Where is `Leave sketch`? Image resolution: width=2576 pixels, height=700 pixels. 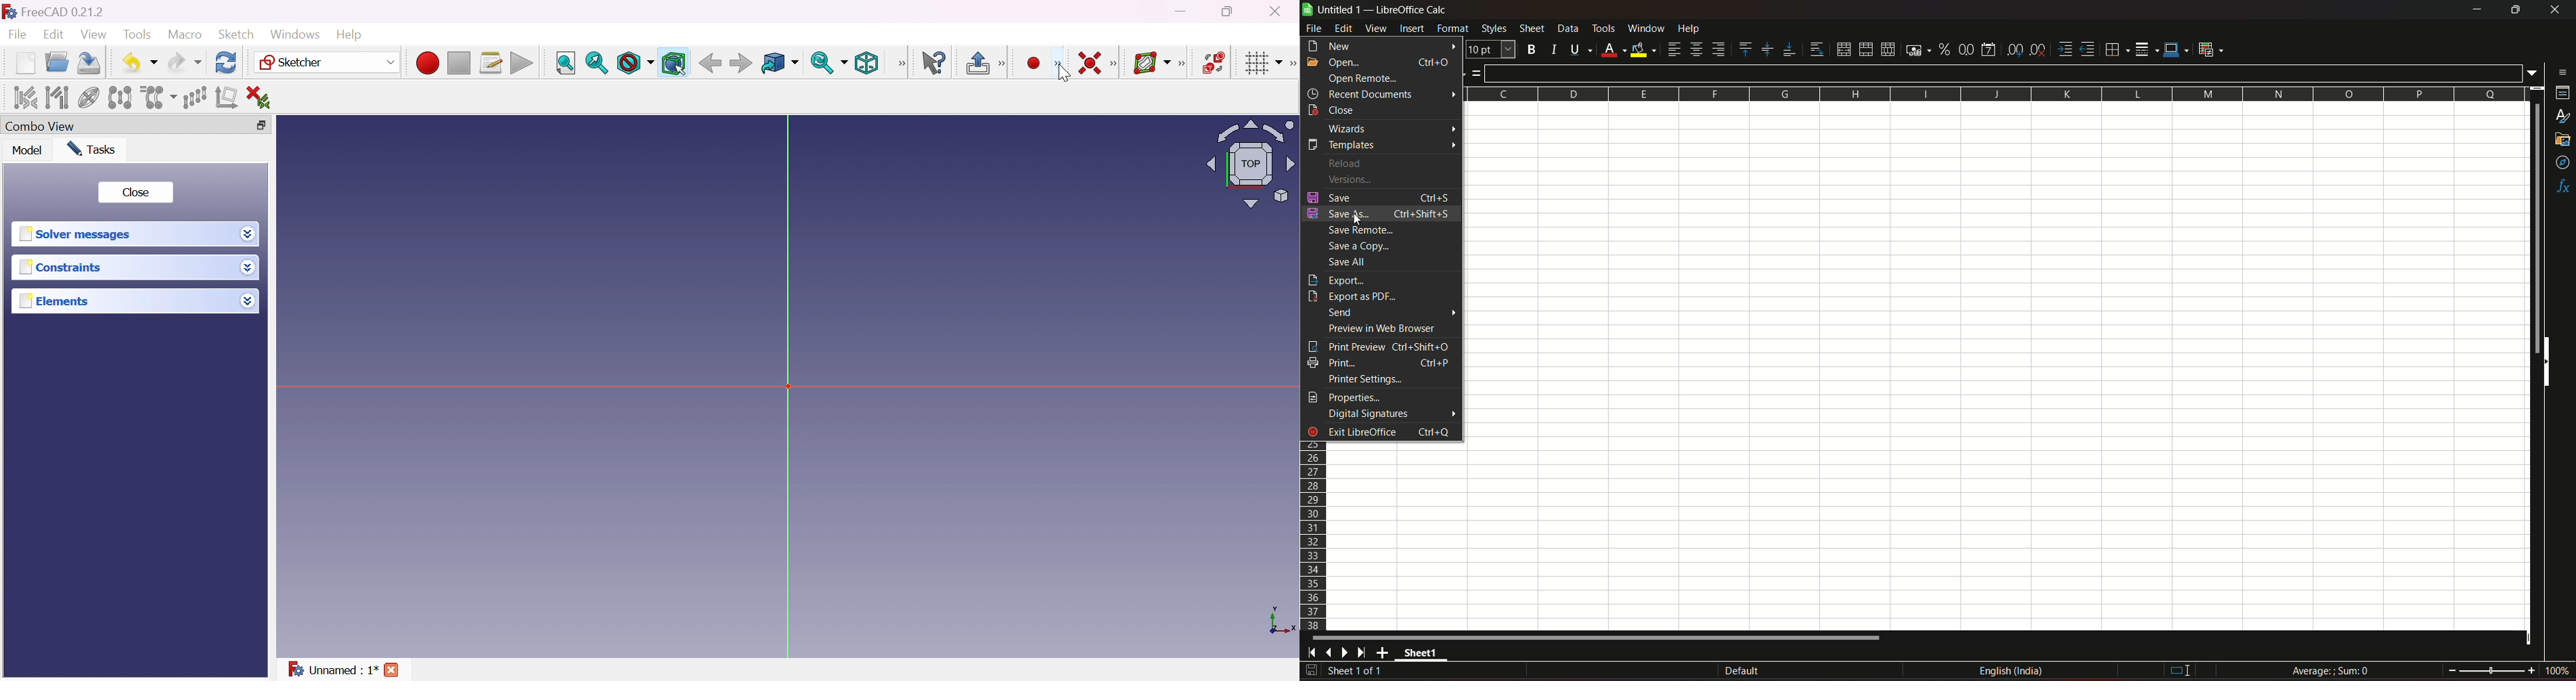
Leave sketch is located at coordinates (977, 63).